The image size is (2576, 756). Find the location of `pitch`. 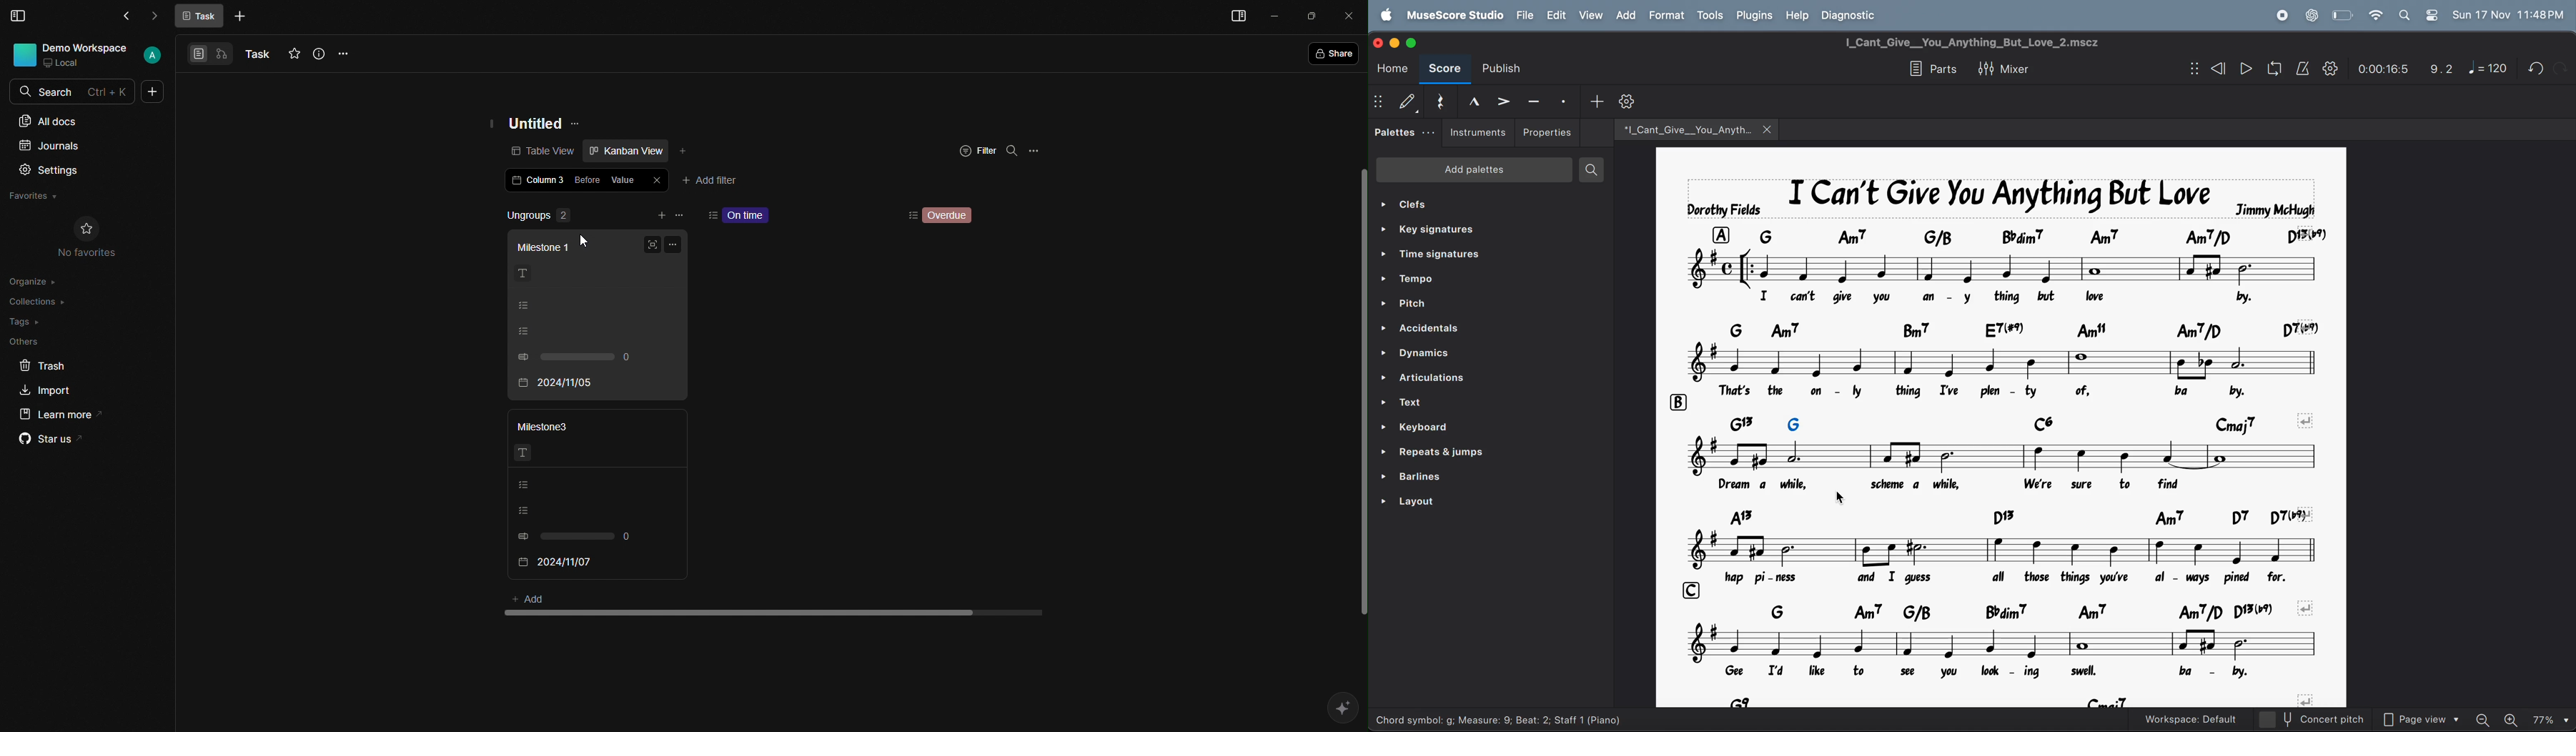

pitch is located at coordinates (1479, 305).